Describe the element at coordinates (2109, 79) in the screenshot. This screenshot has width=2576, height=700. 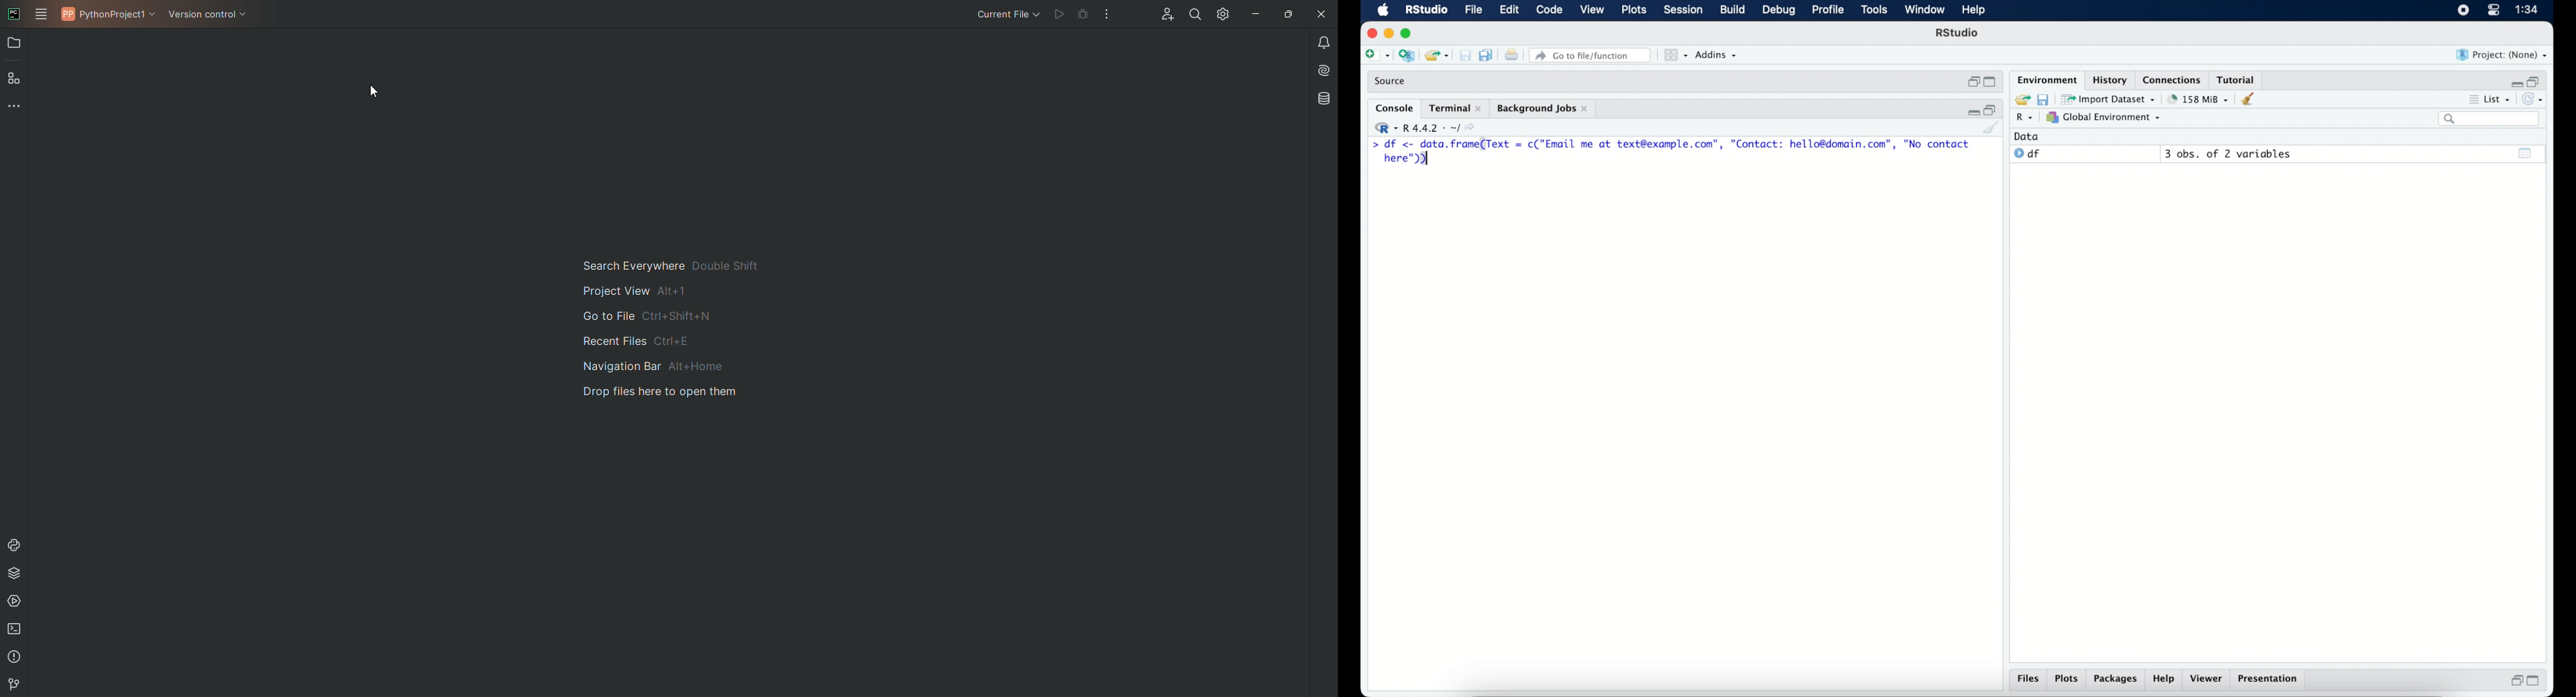
I see `History` at that location.